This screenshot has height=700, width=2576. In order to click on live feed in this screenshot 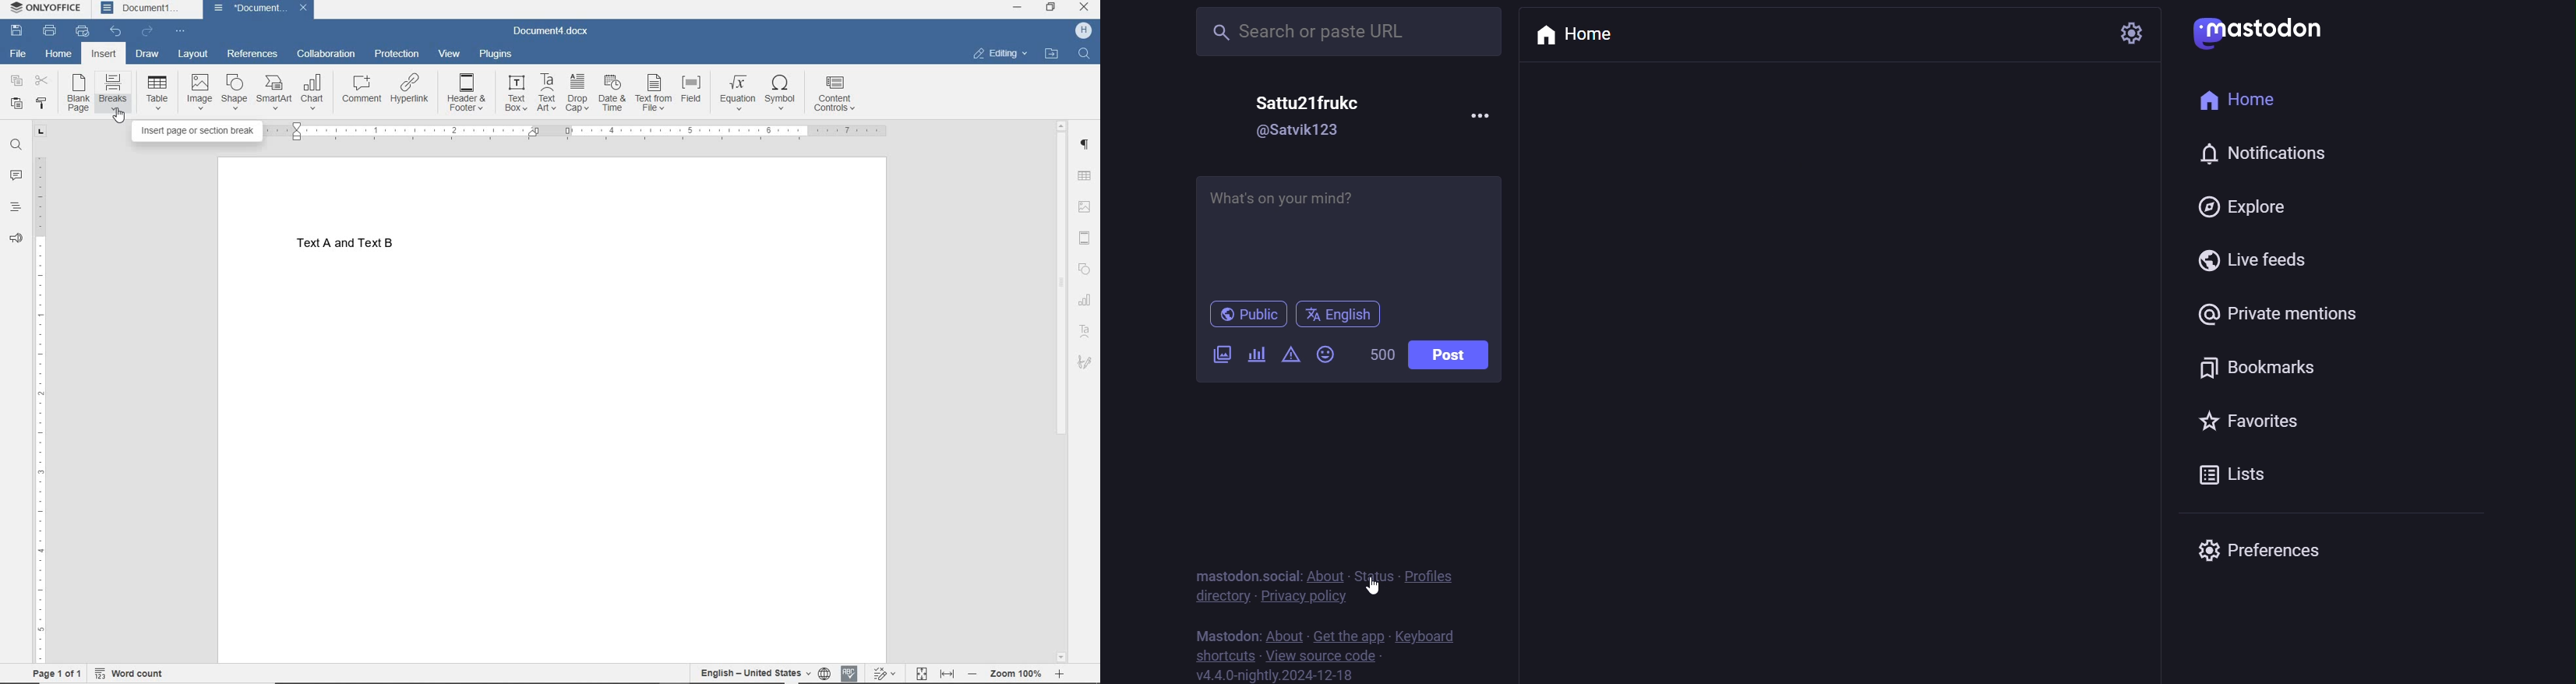, I will do `click(2246, 259)`.